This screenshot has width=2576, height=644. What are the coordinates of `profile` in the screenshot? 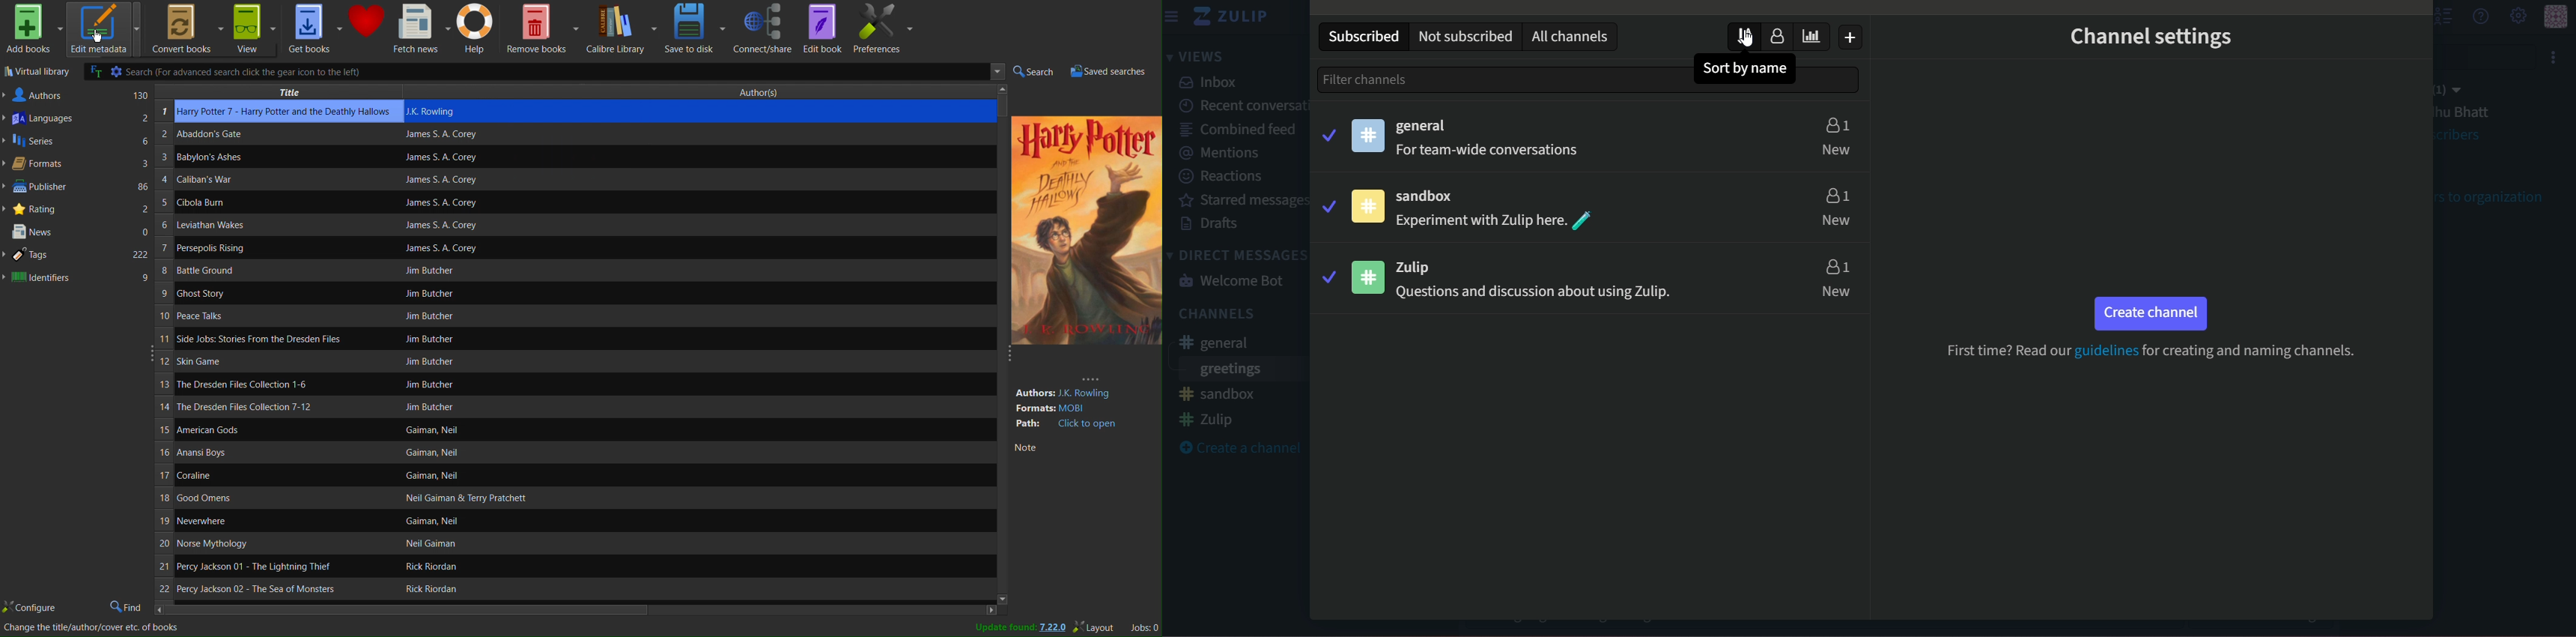 It's located at (2560, 16).